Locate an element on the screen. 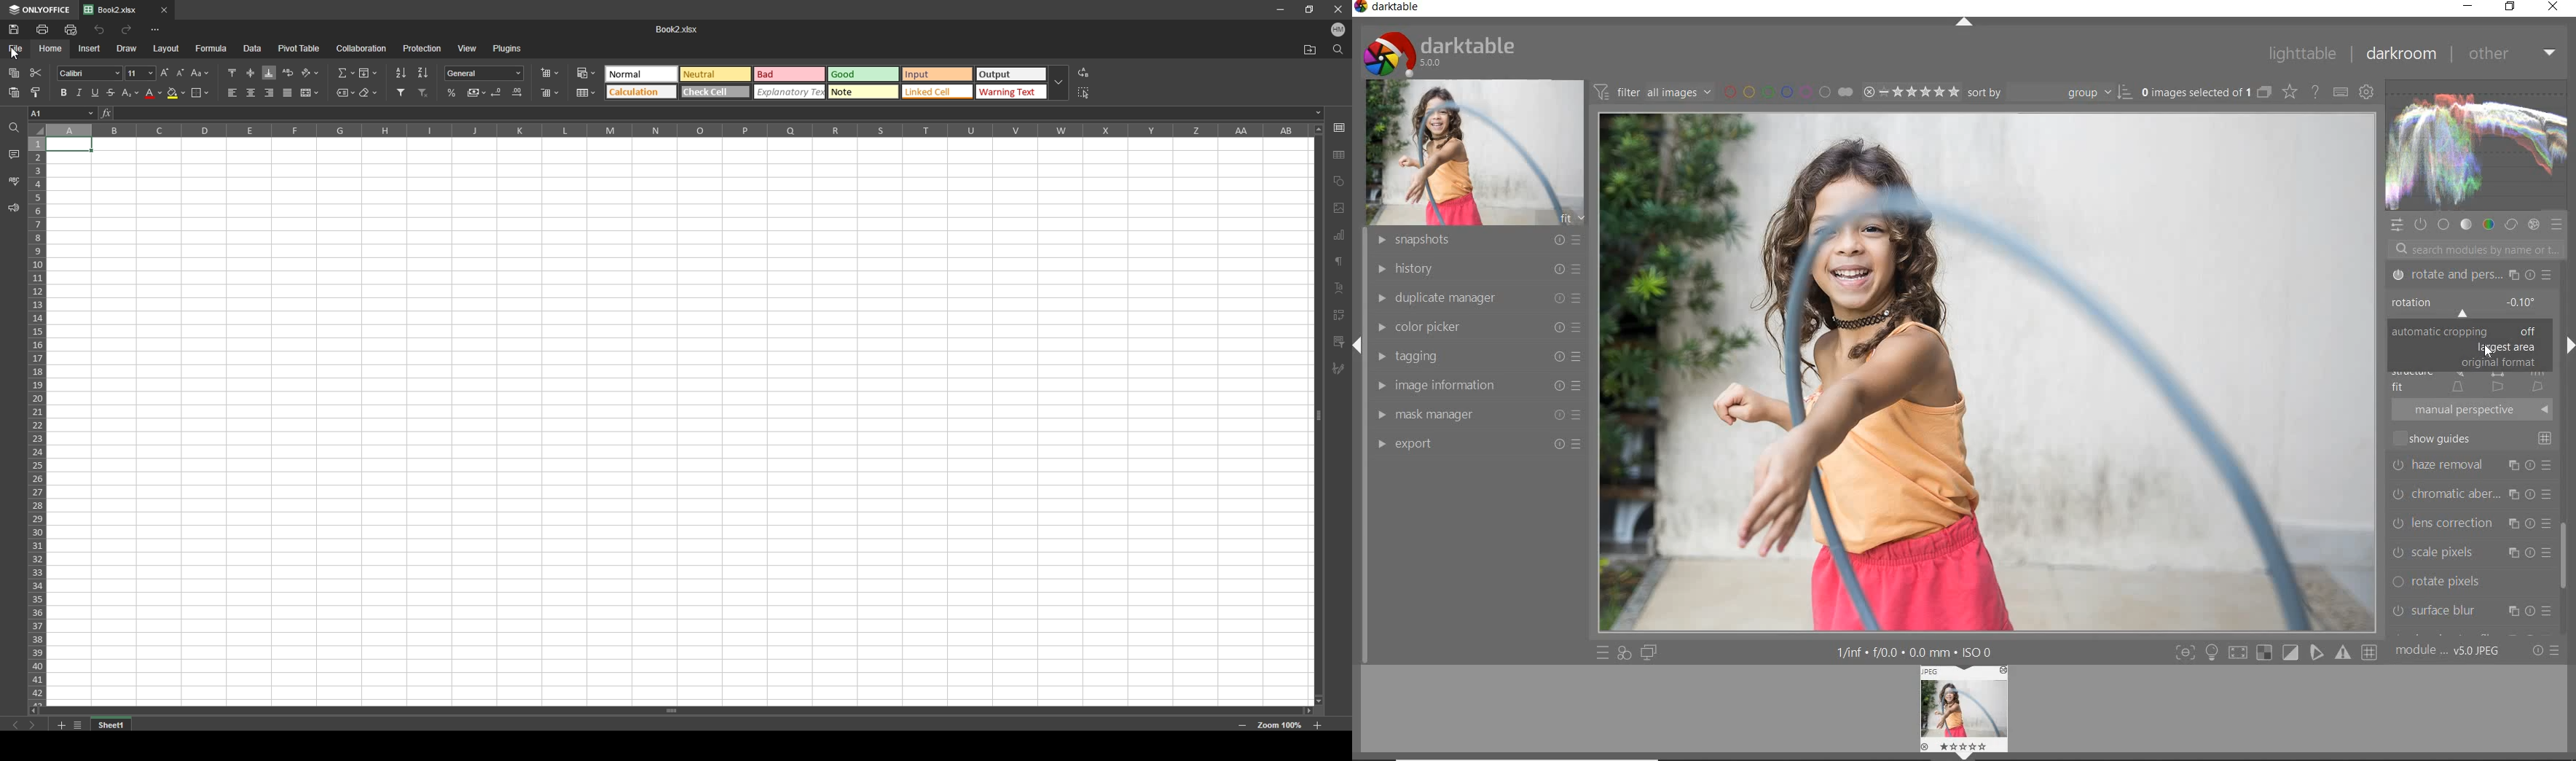  quick access panel is located at coordinates (2395, 227).